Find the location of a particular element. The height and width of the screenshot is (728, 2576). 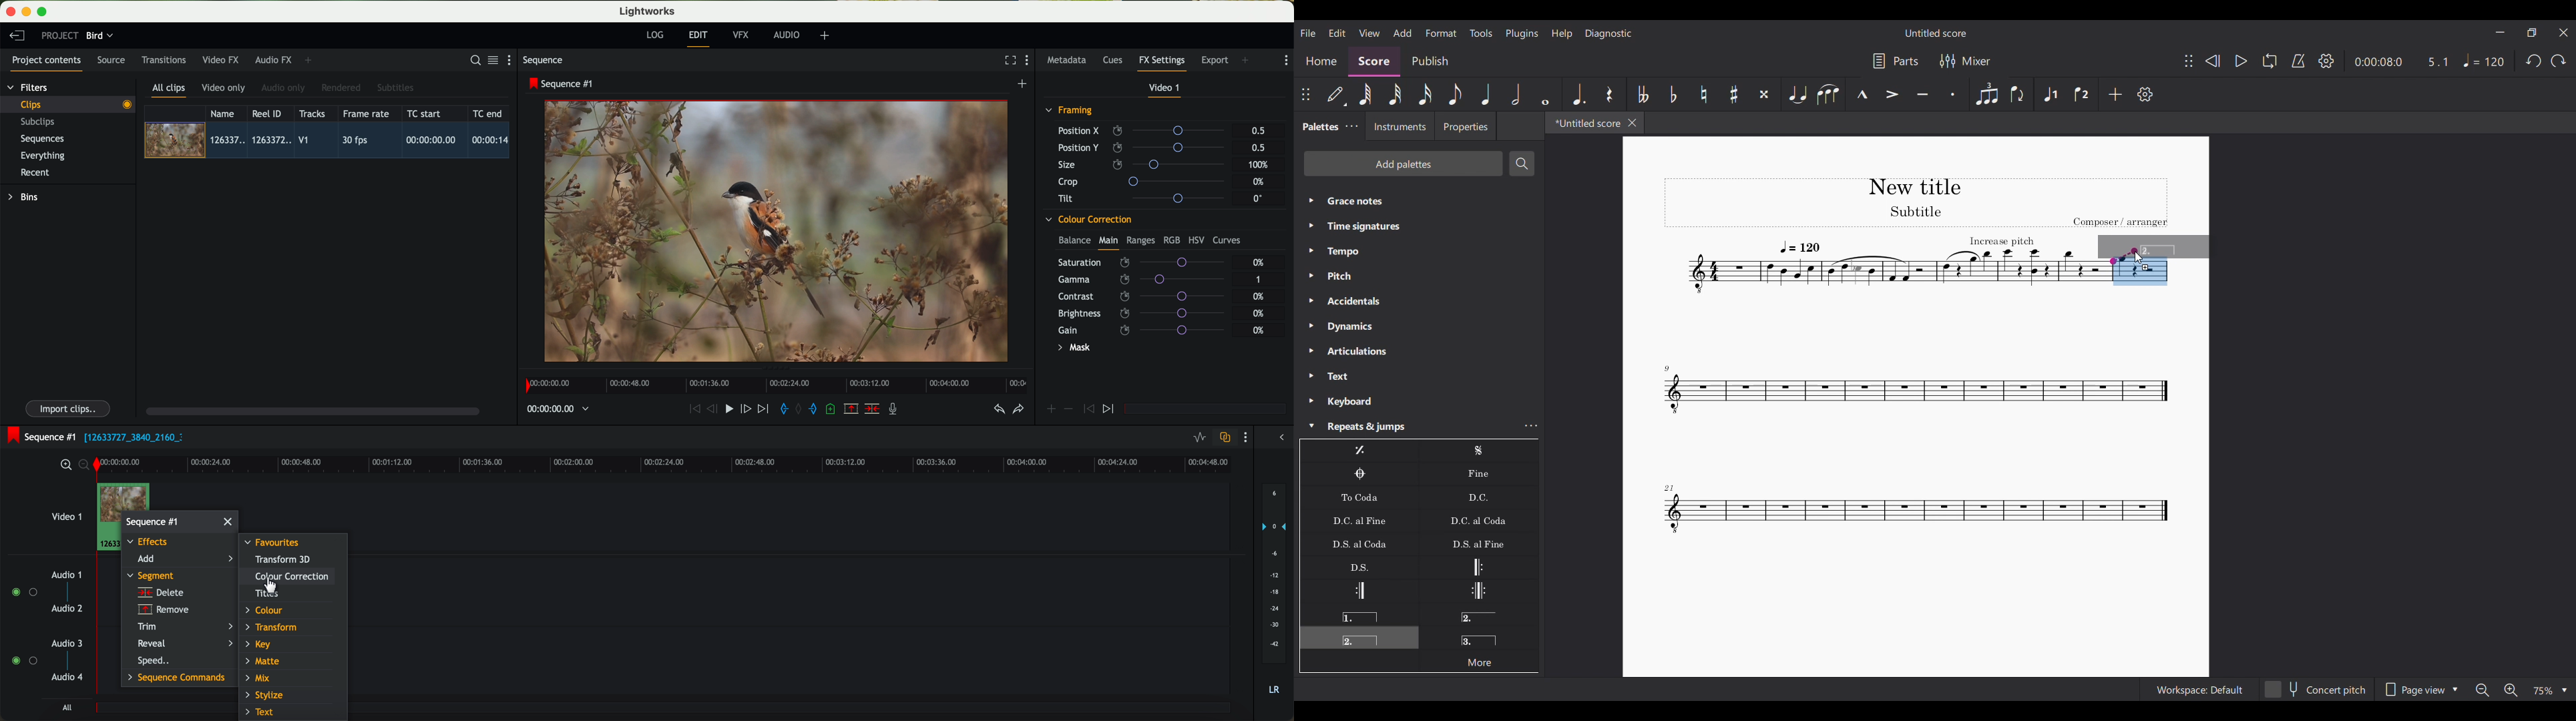

transitions is located at coordinates (164, 60).